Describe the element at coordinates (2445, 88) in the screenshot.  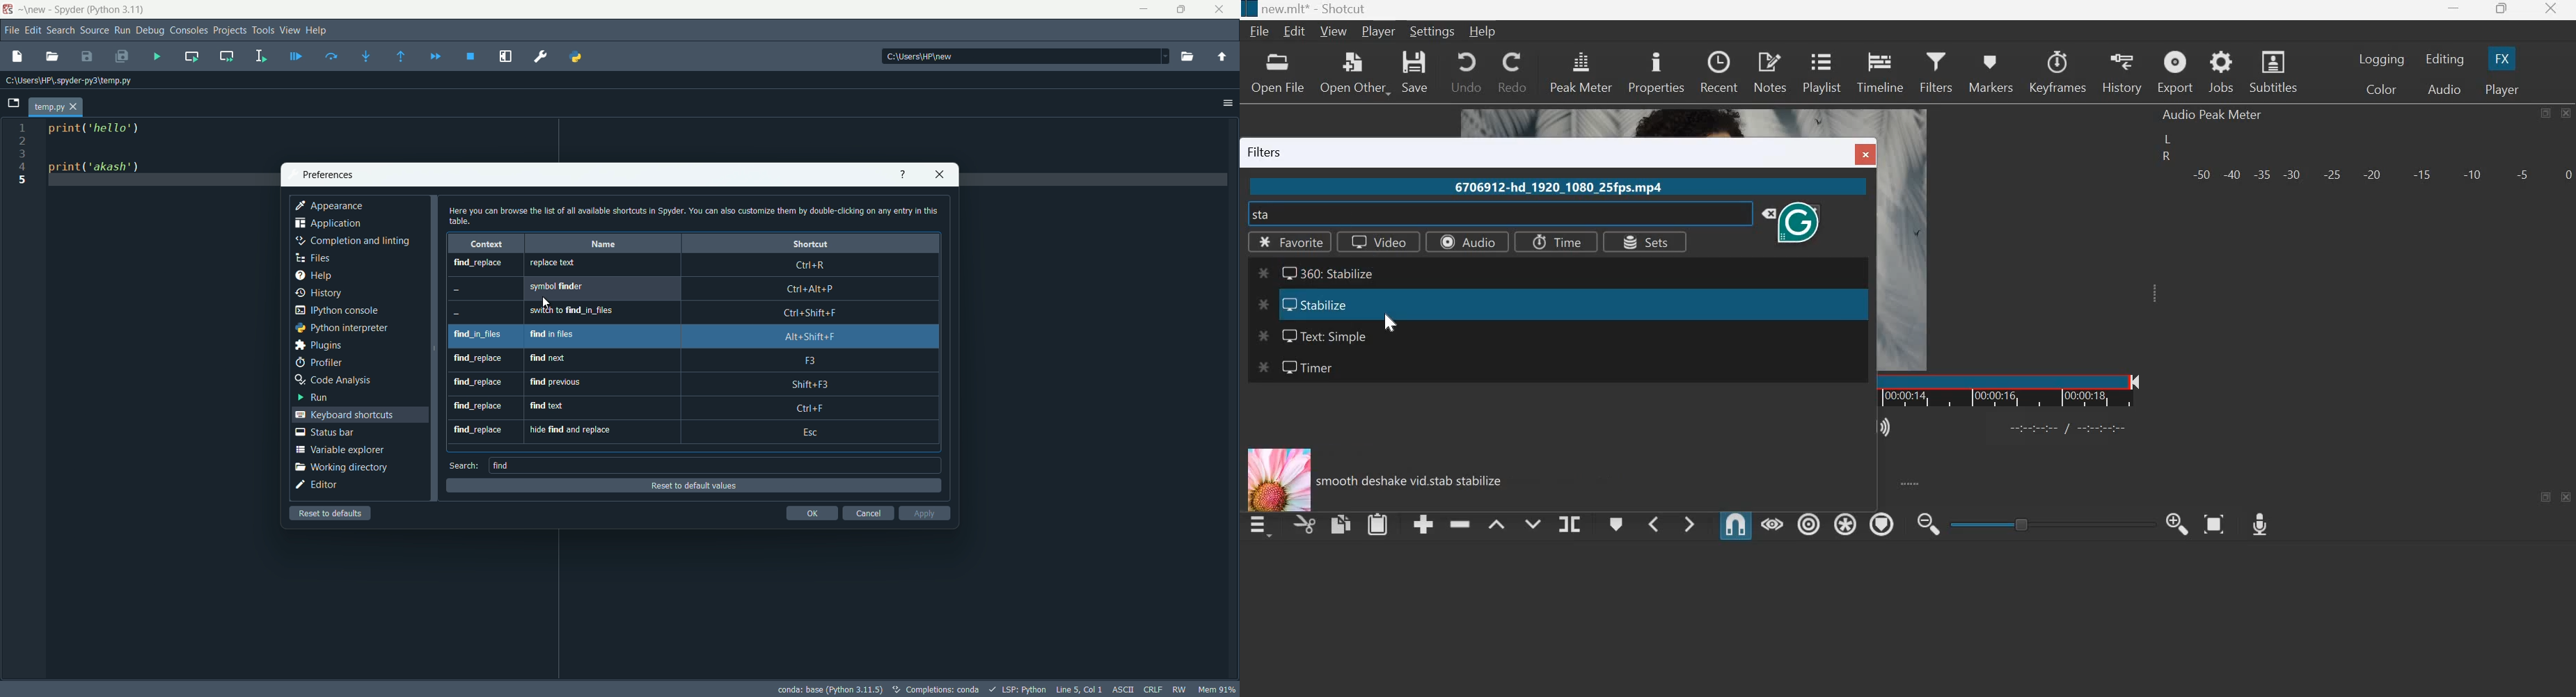
I see `Audio` at that location.